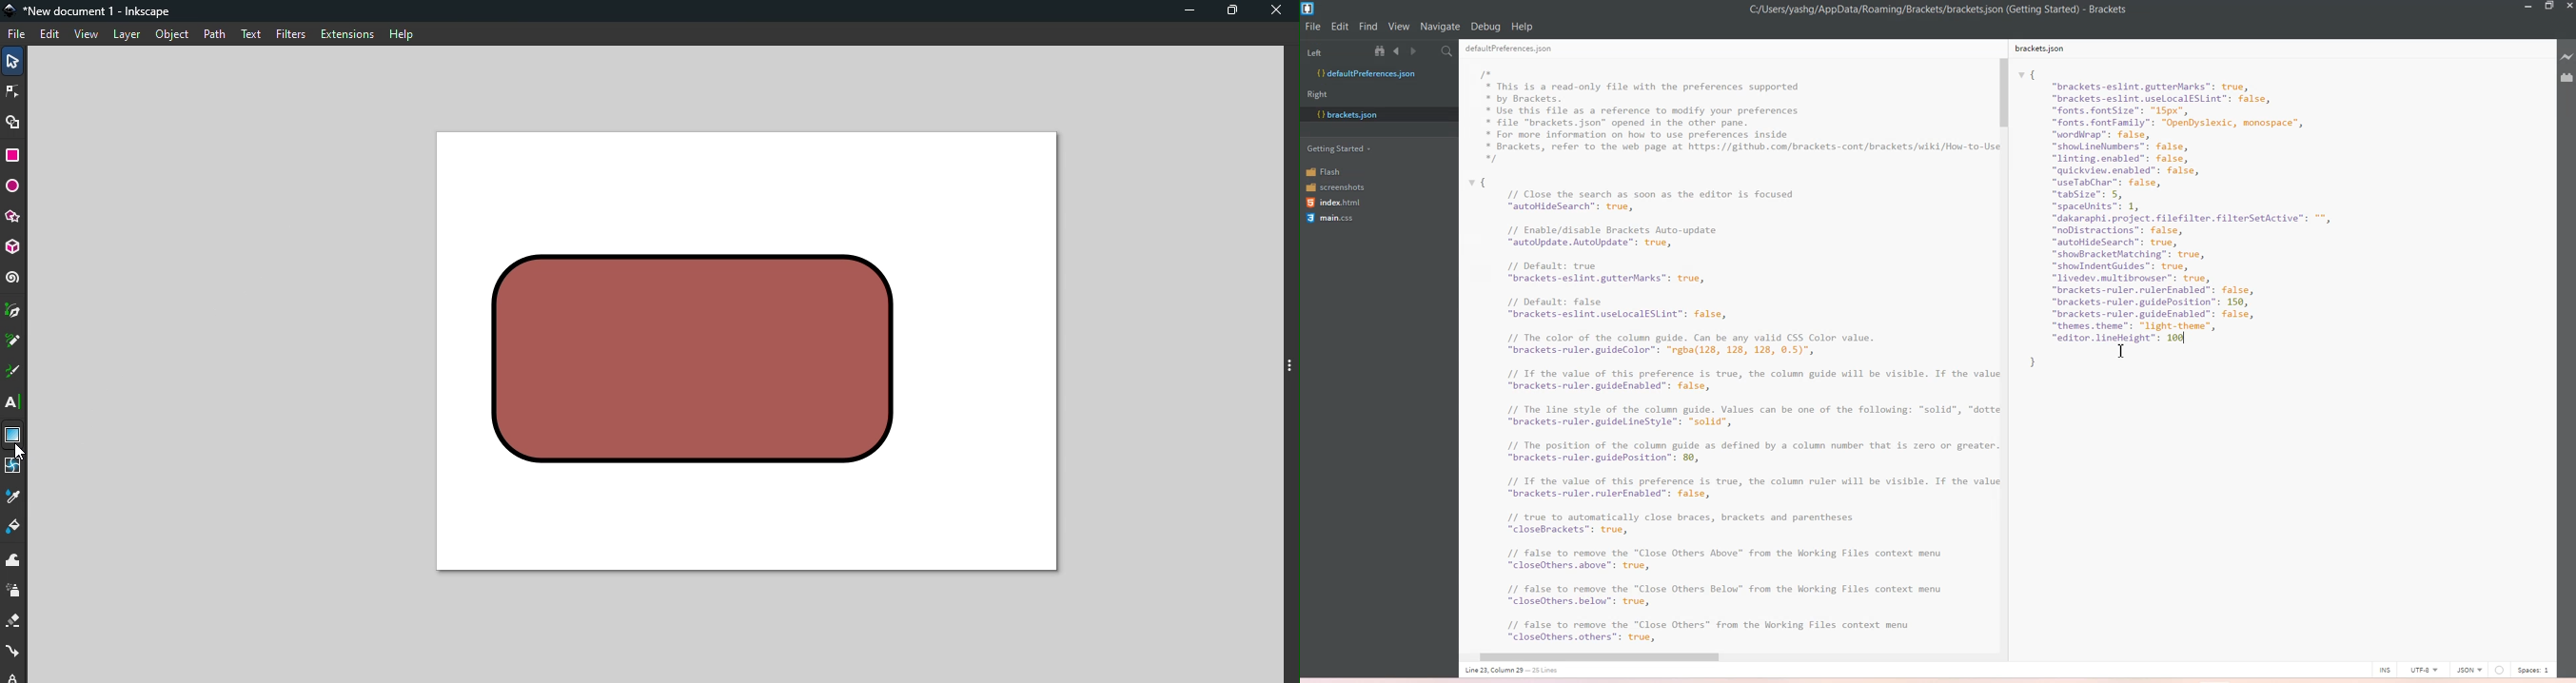  Describe the element at coordinates (14, 247) in the screenshot. I see `3D box tool` at that location.